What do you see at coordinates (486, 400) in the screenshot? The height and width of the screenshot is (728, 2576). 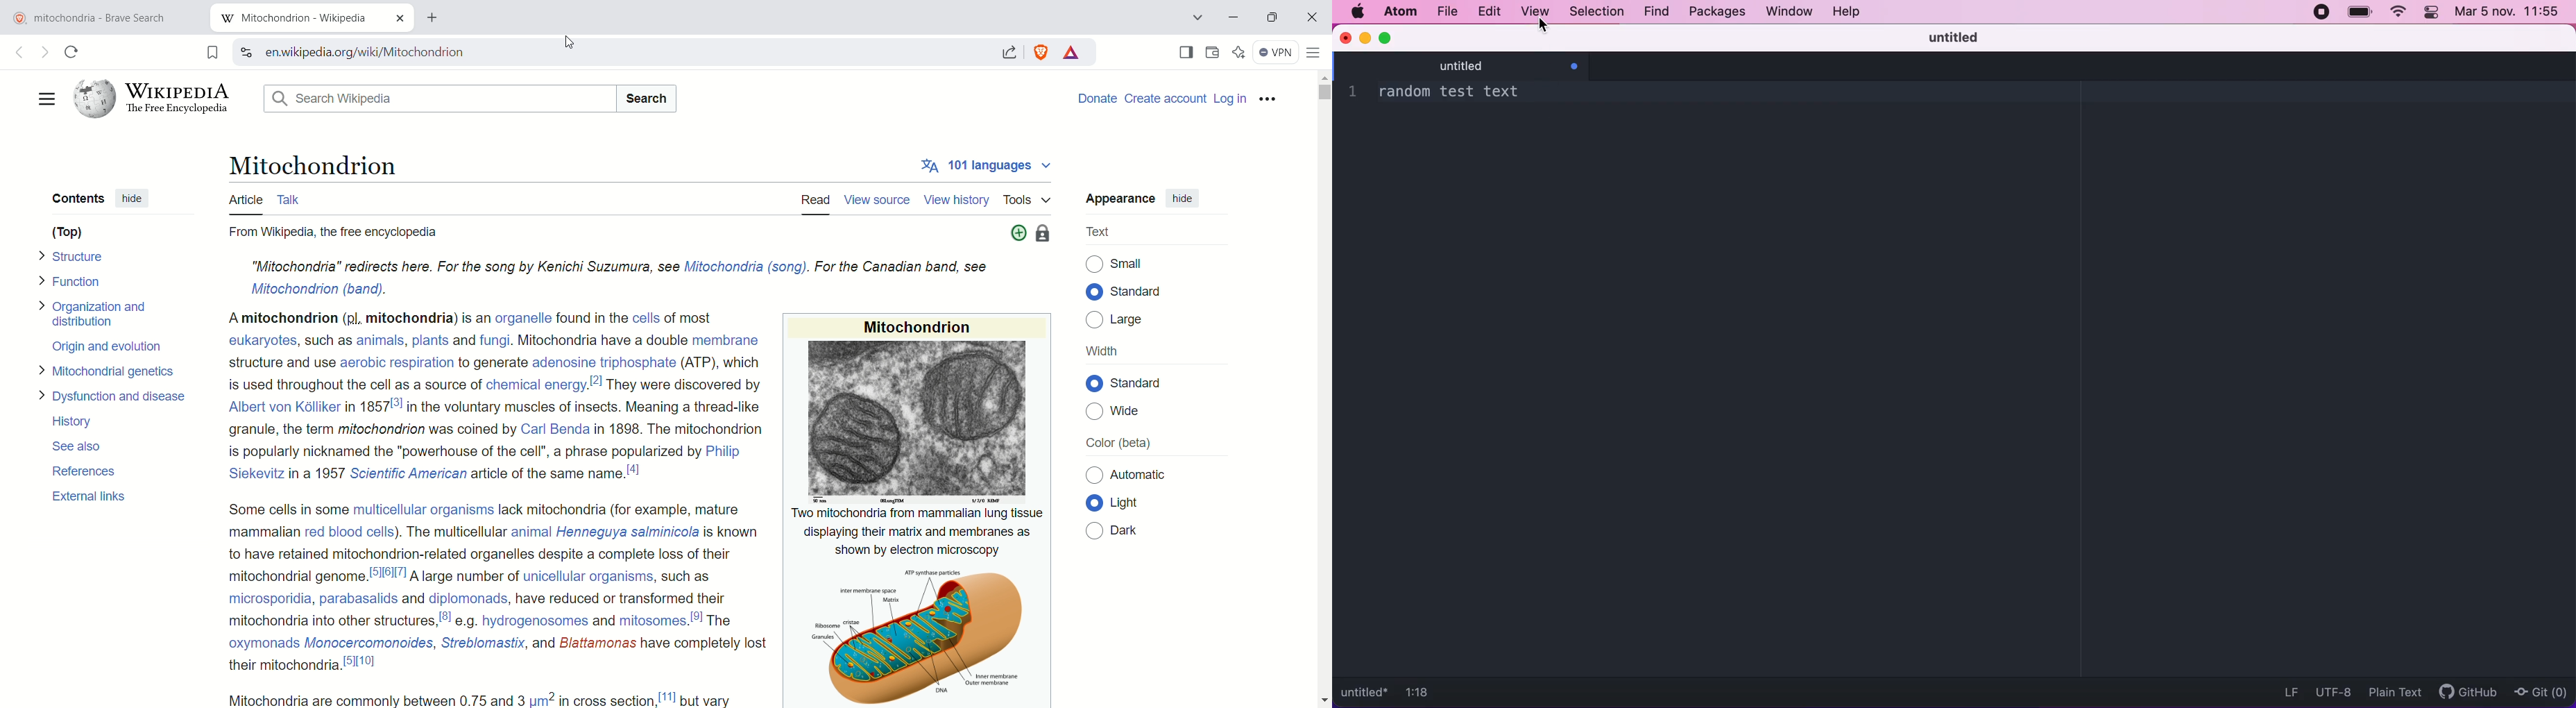 I see `A mitochondrion (pl. mitochondria) is an organelle found in the cells of mosteukaryotes, such as animals, plants and fungi. Mitochondria have a double membranestructure and use aerobic respiration to generate adenosine triphosphate (ATP), whichis used throughout the cell as a source of chemical energy. They were discovered byAlbert von Klliker in 185713] in the voluntary muscles of insects. Meaning a thread-likegranule, the term mitochondrion was coined by Carl Benda in 1898. The mitochondrionis popularly nicknamed the "powerhouse of the cell”, a phrase popularized by PhilipSiekevitz in a 1957 Scientific American article of the same name.` at bounding box center [486, 400].